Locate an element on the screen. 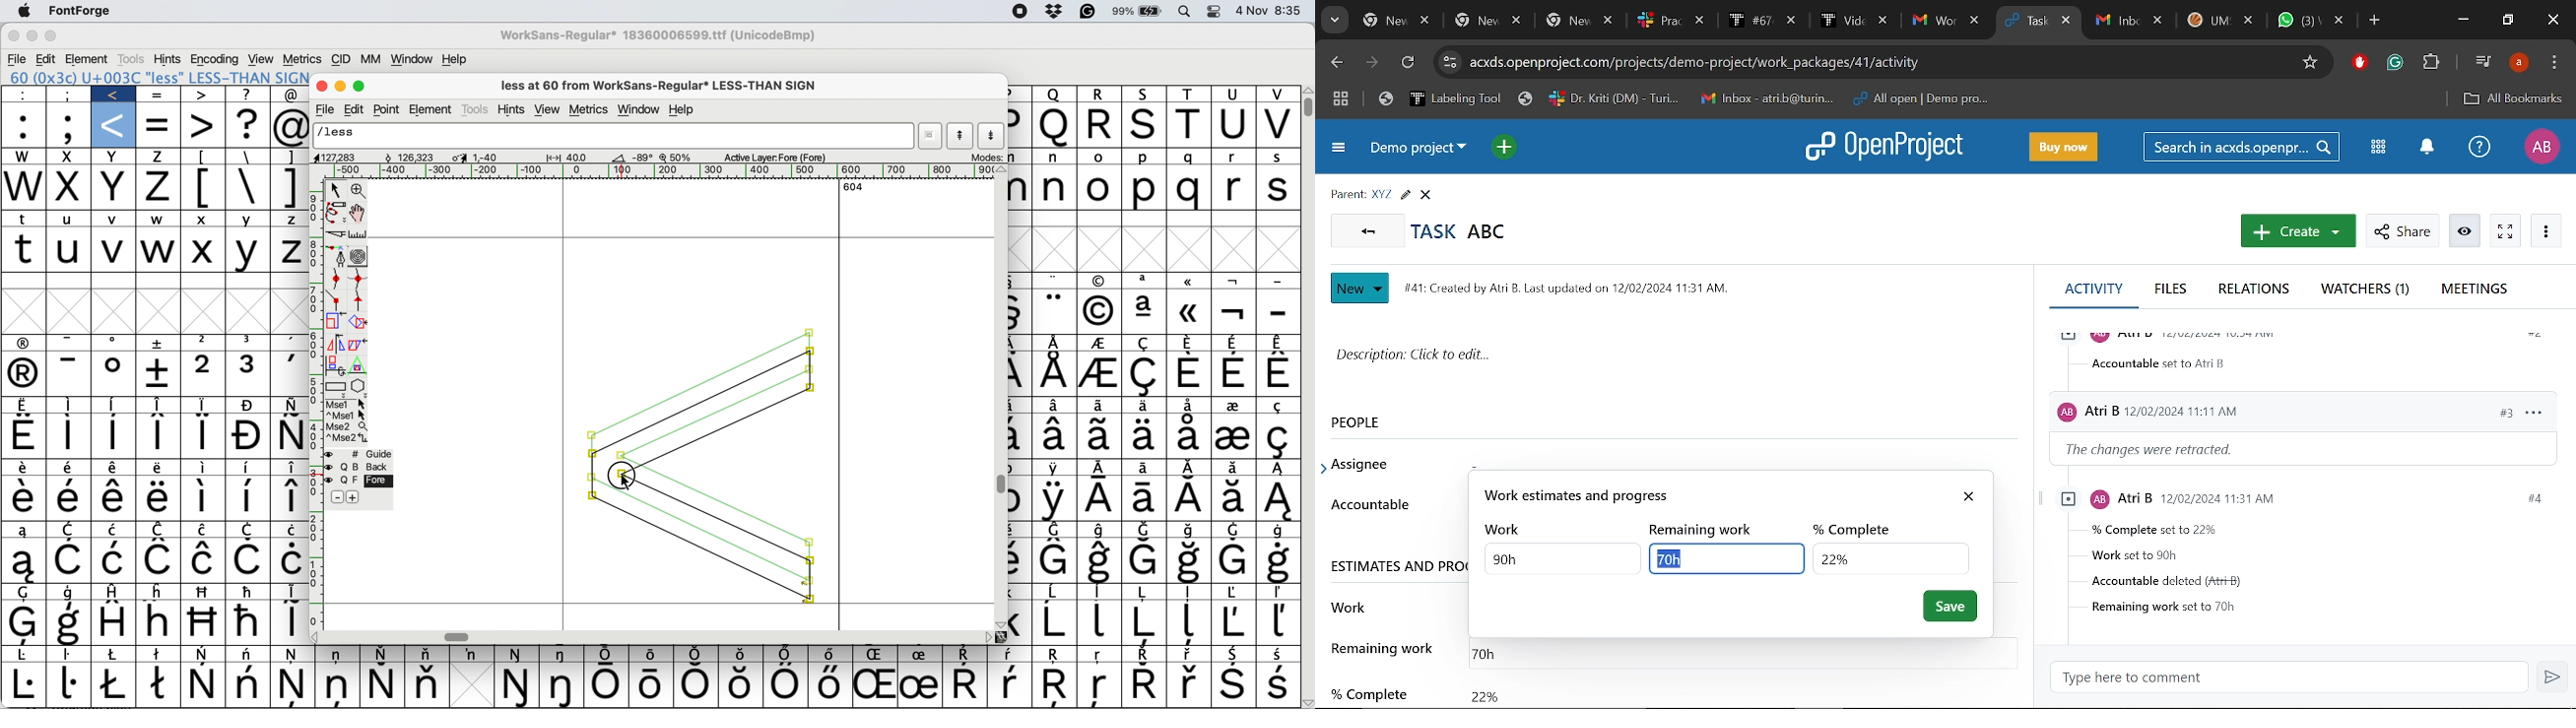  Symbol is located at coordinates (26, 592).